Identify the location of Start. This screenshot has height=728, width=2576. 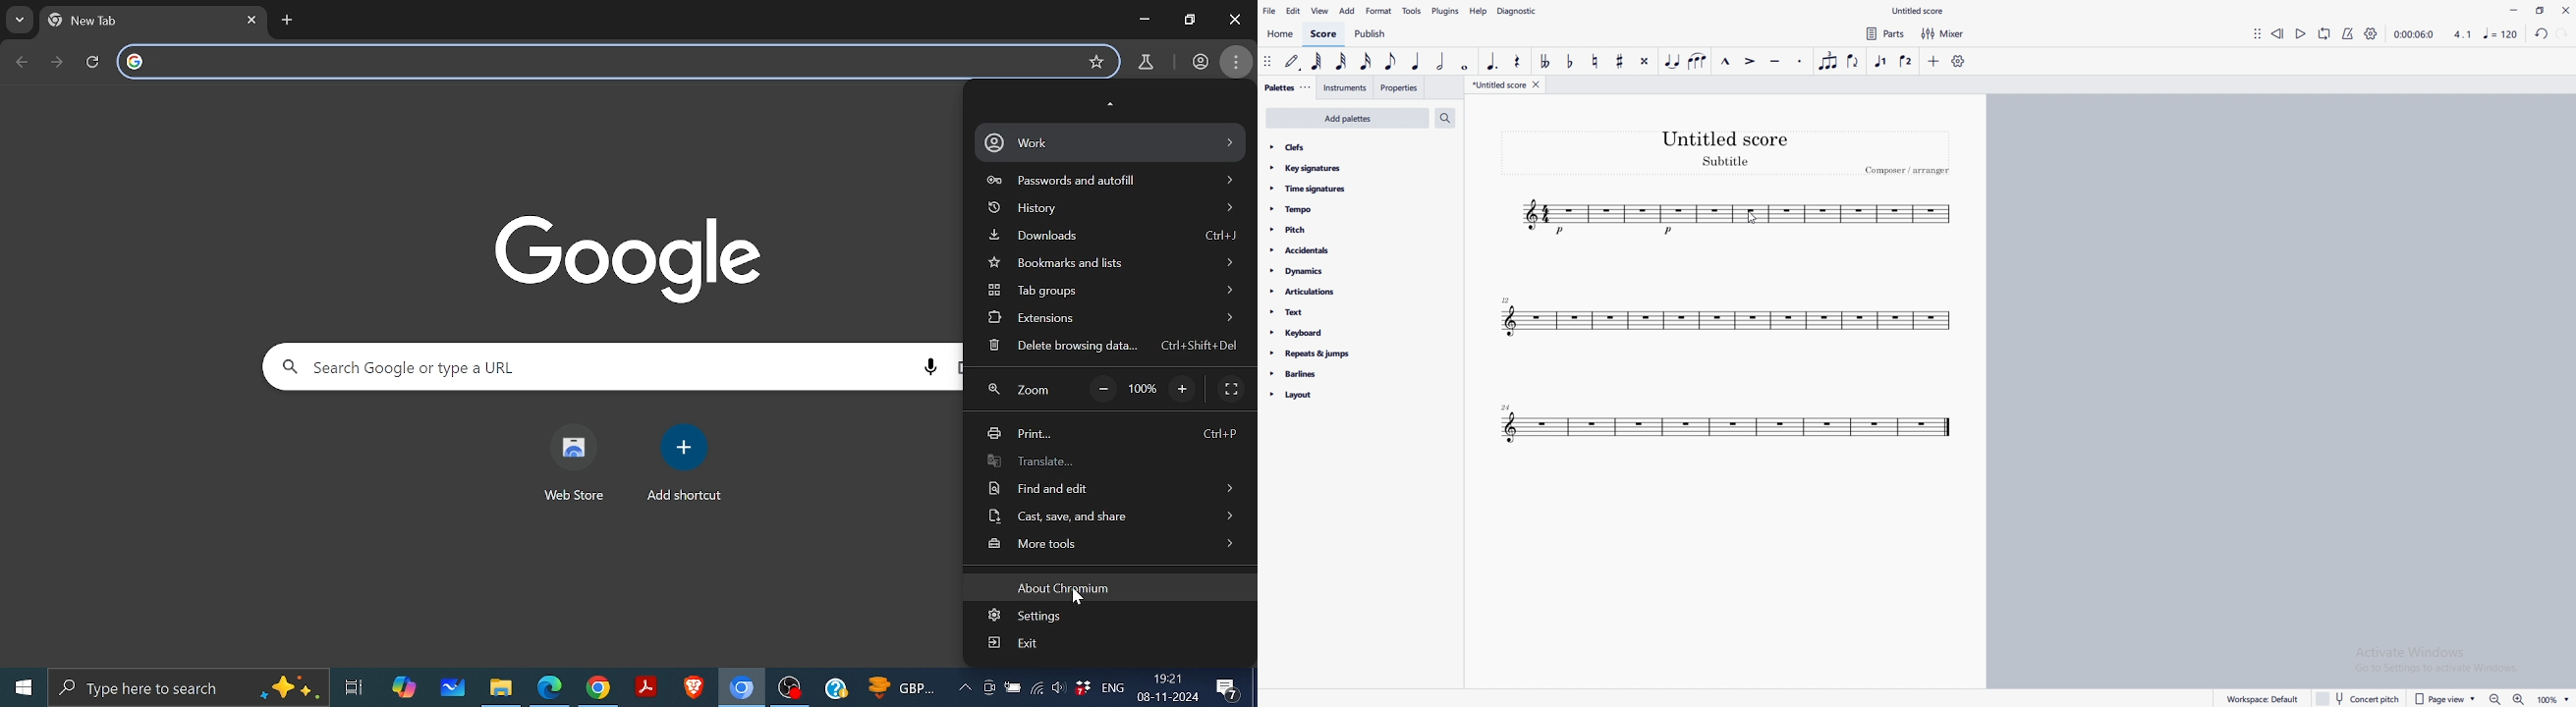
(23, 686).